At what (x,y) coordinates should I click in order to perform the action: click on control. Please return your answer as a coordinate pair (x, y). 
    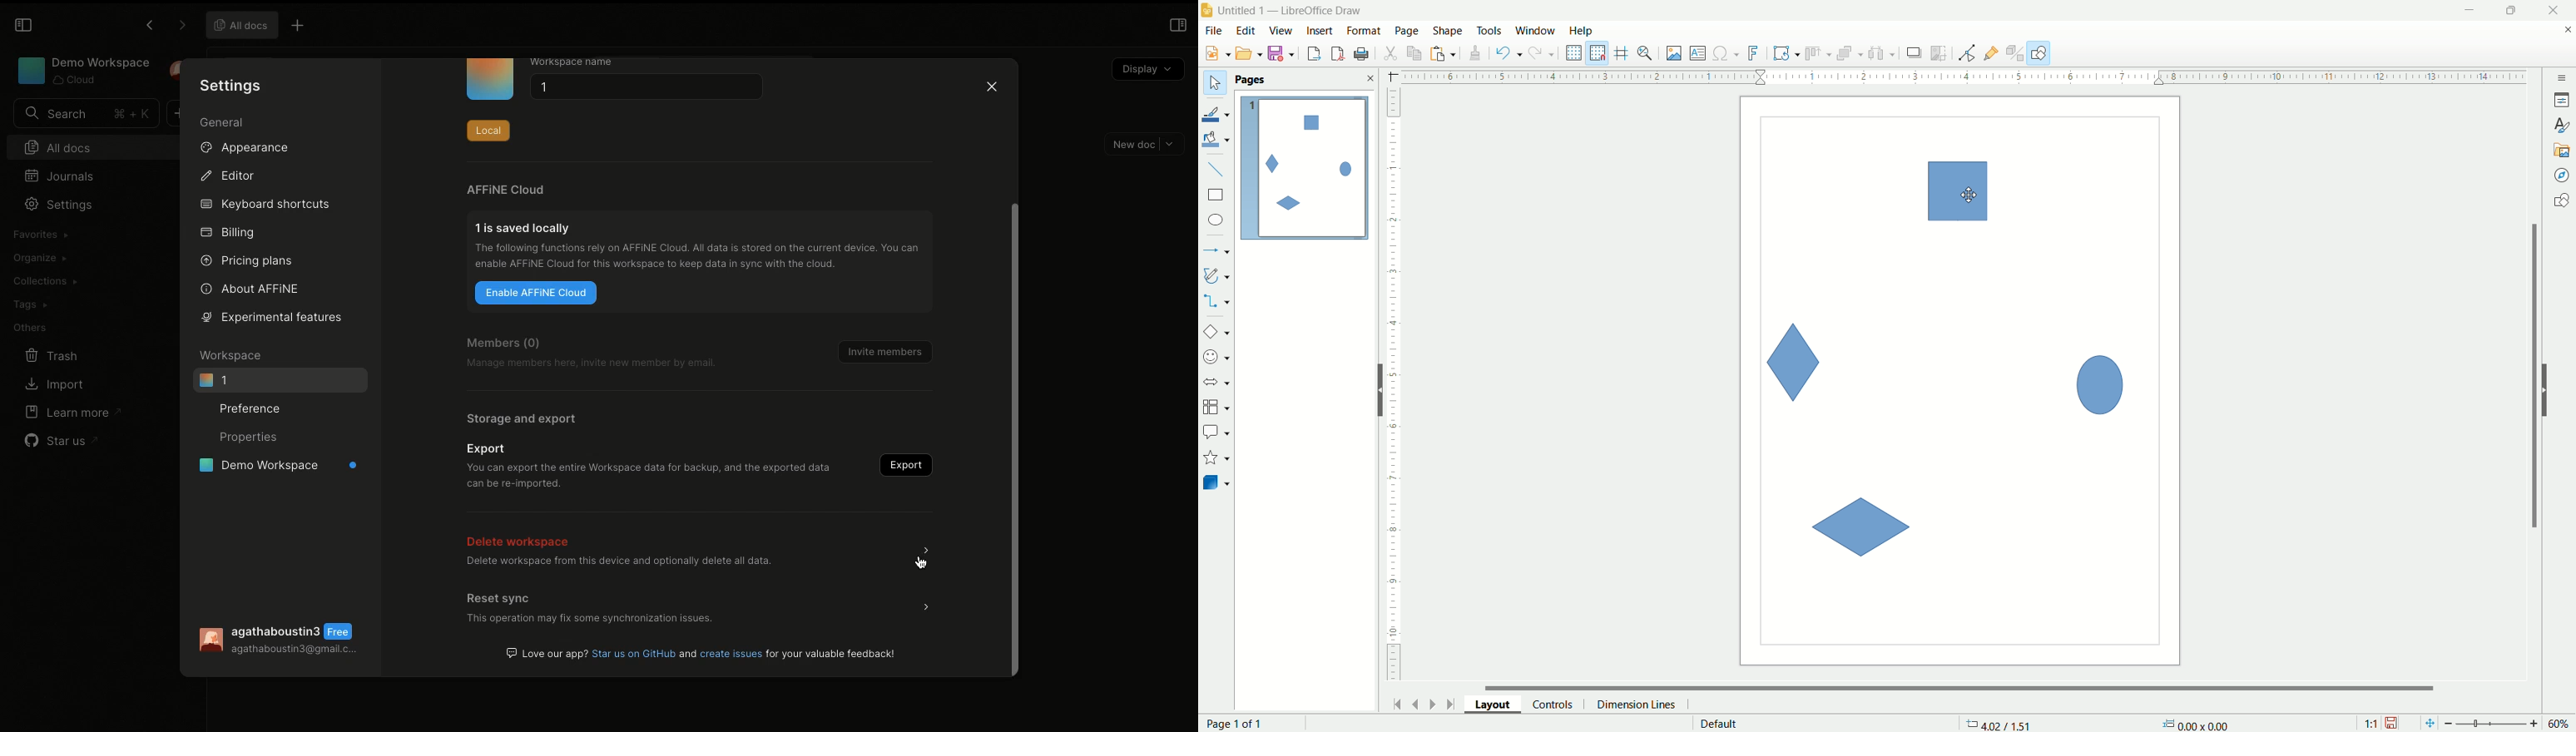
    Looking at the image, I should click on (1559, 704).